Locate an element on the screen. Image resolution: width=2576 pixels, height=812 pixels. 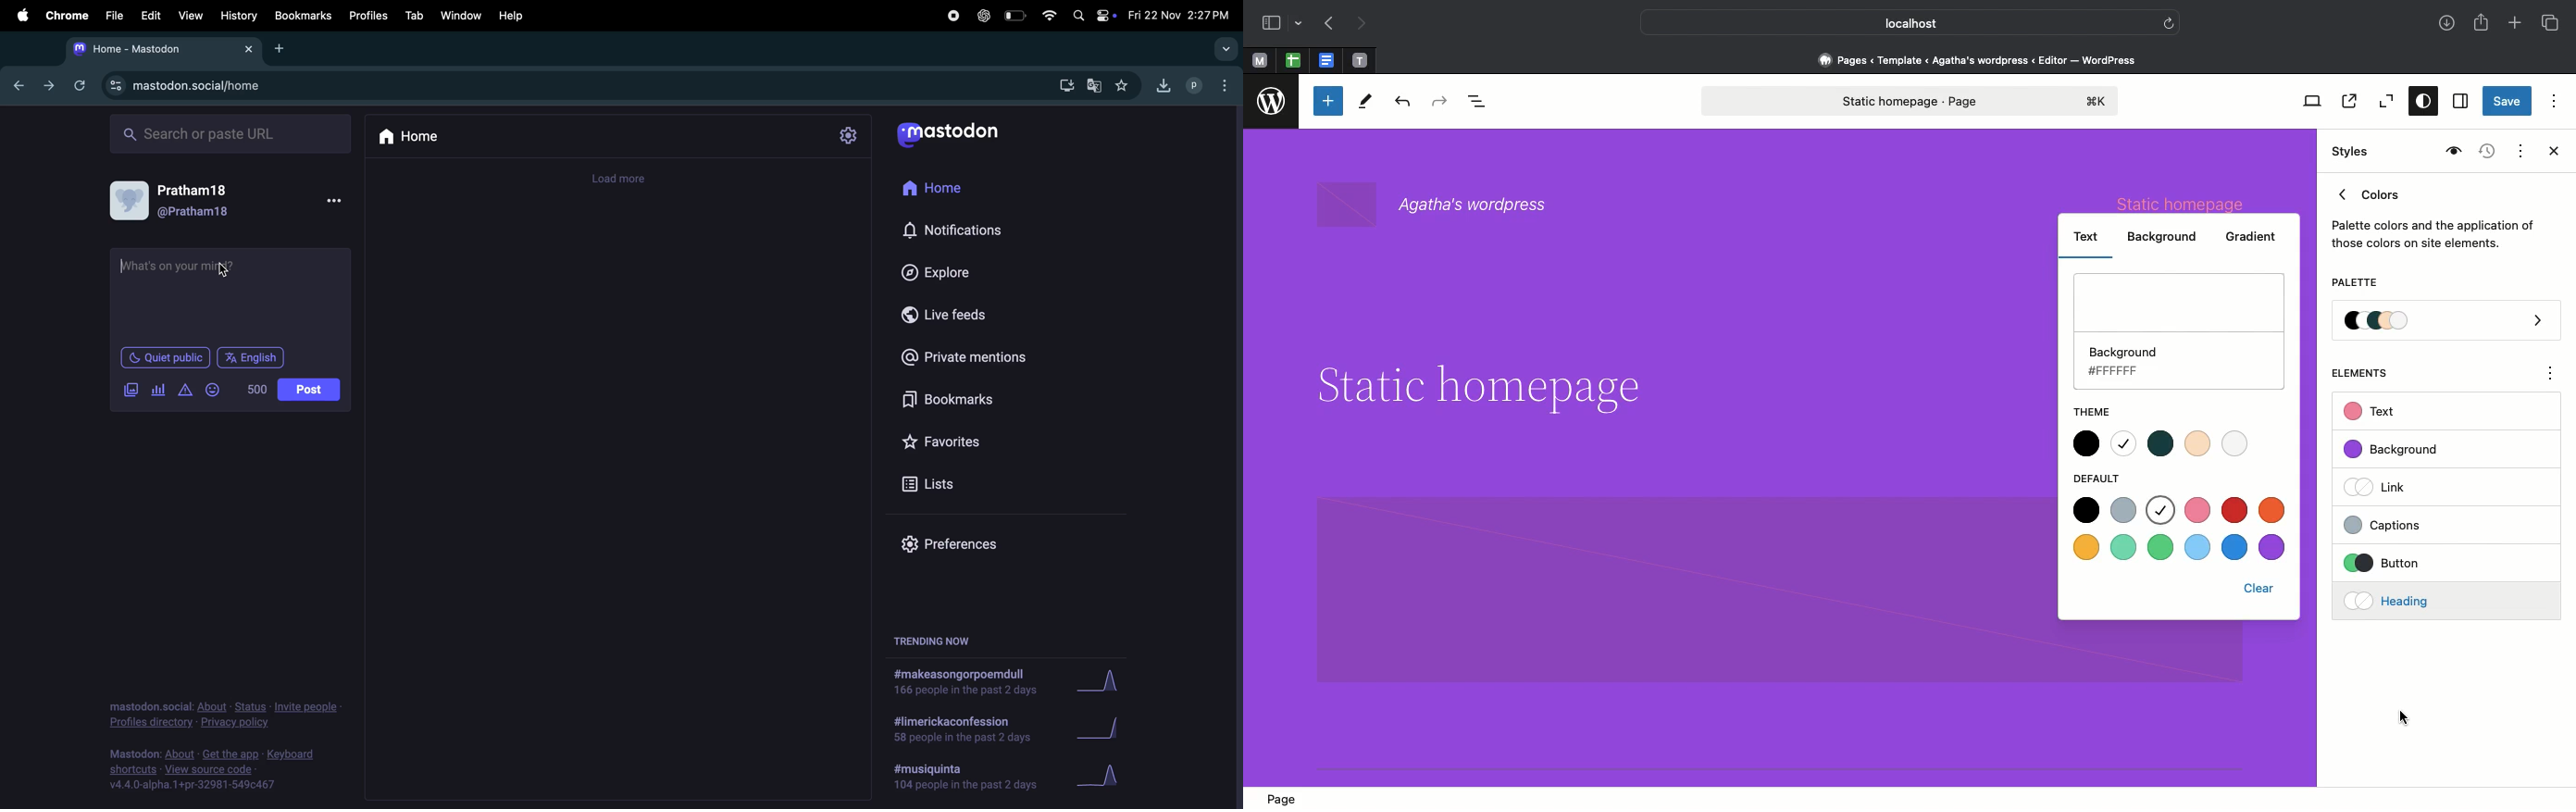
chatgpt is located at coordinates (986, 15).